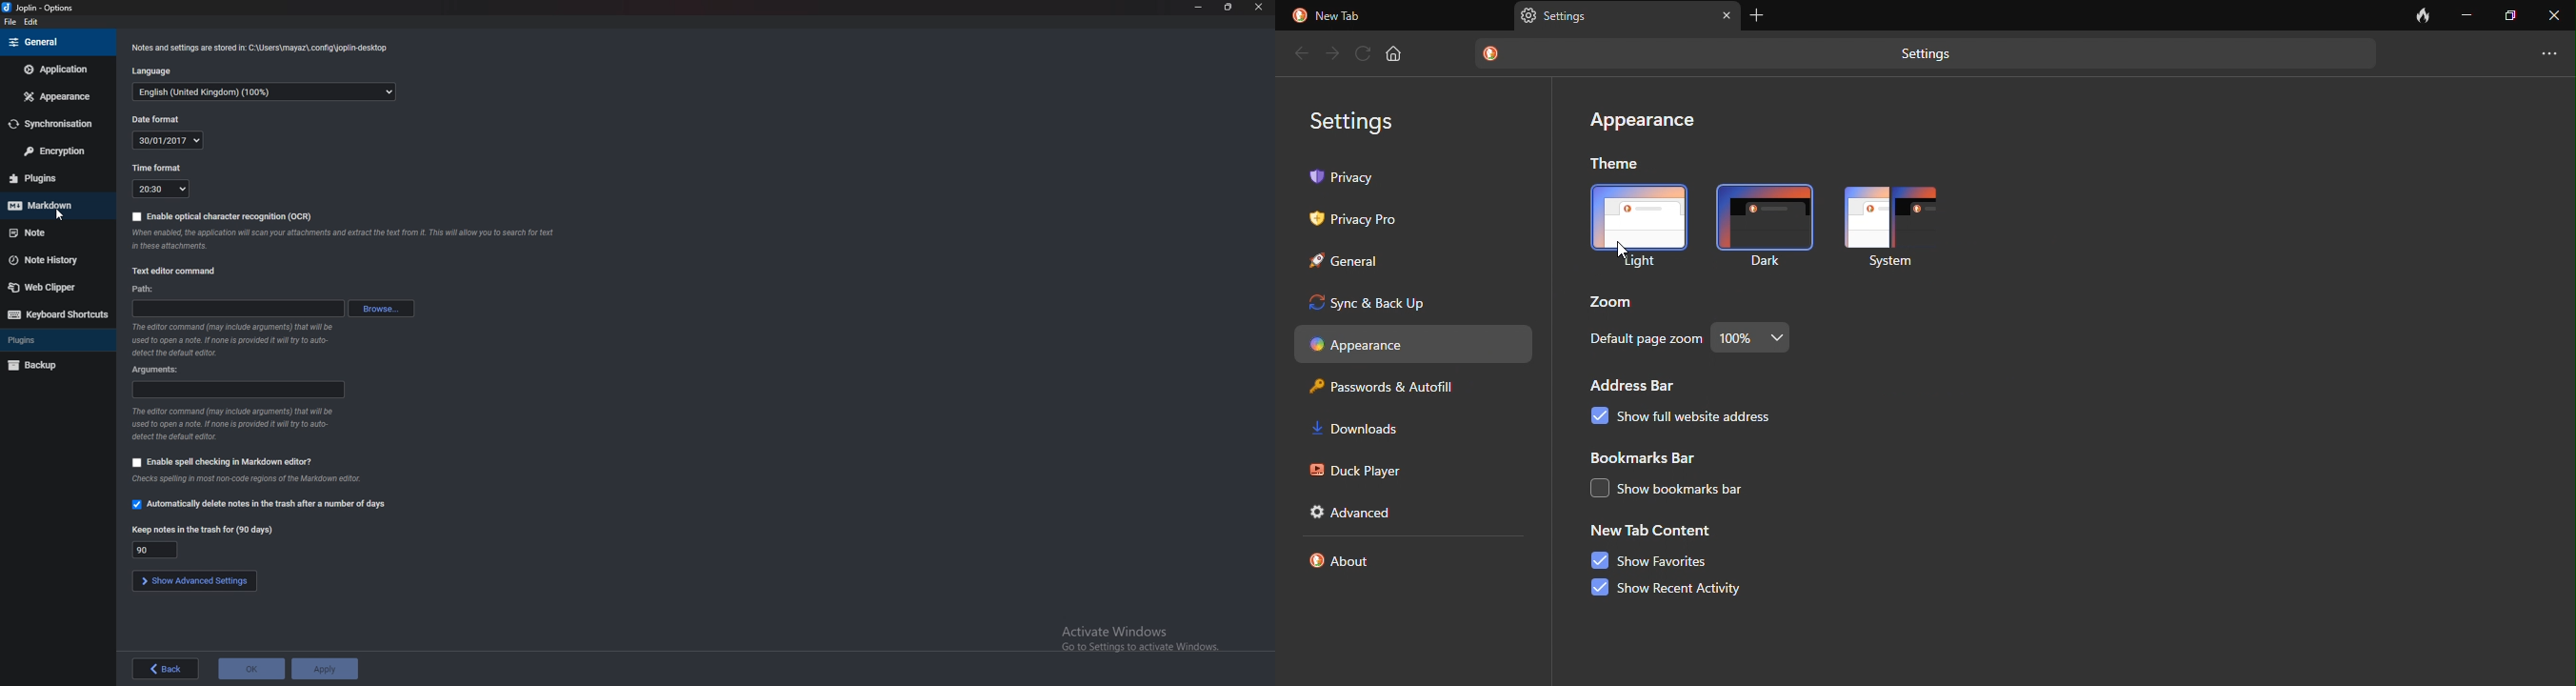 This screenshot has height=700, width=2576. I want to click on Info, so click(239, 423).